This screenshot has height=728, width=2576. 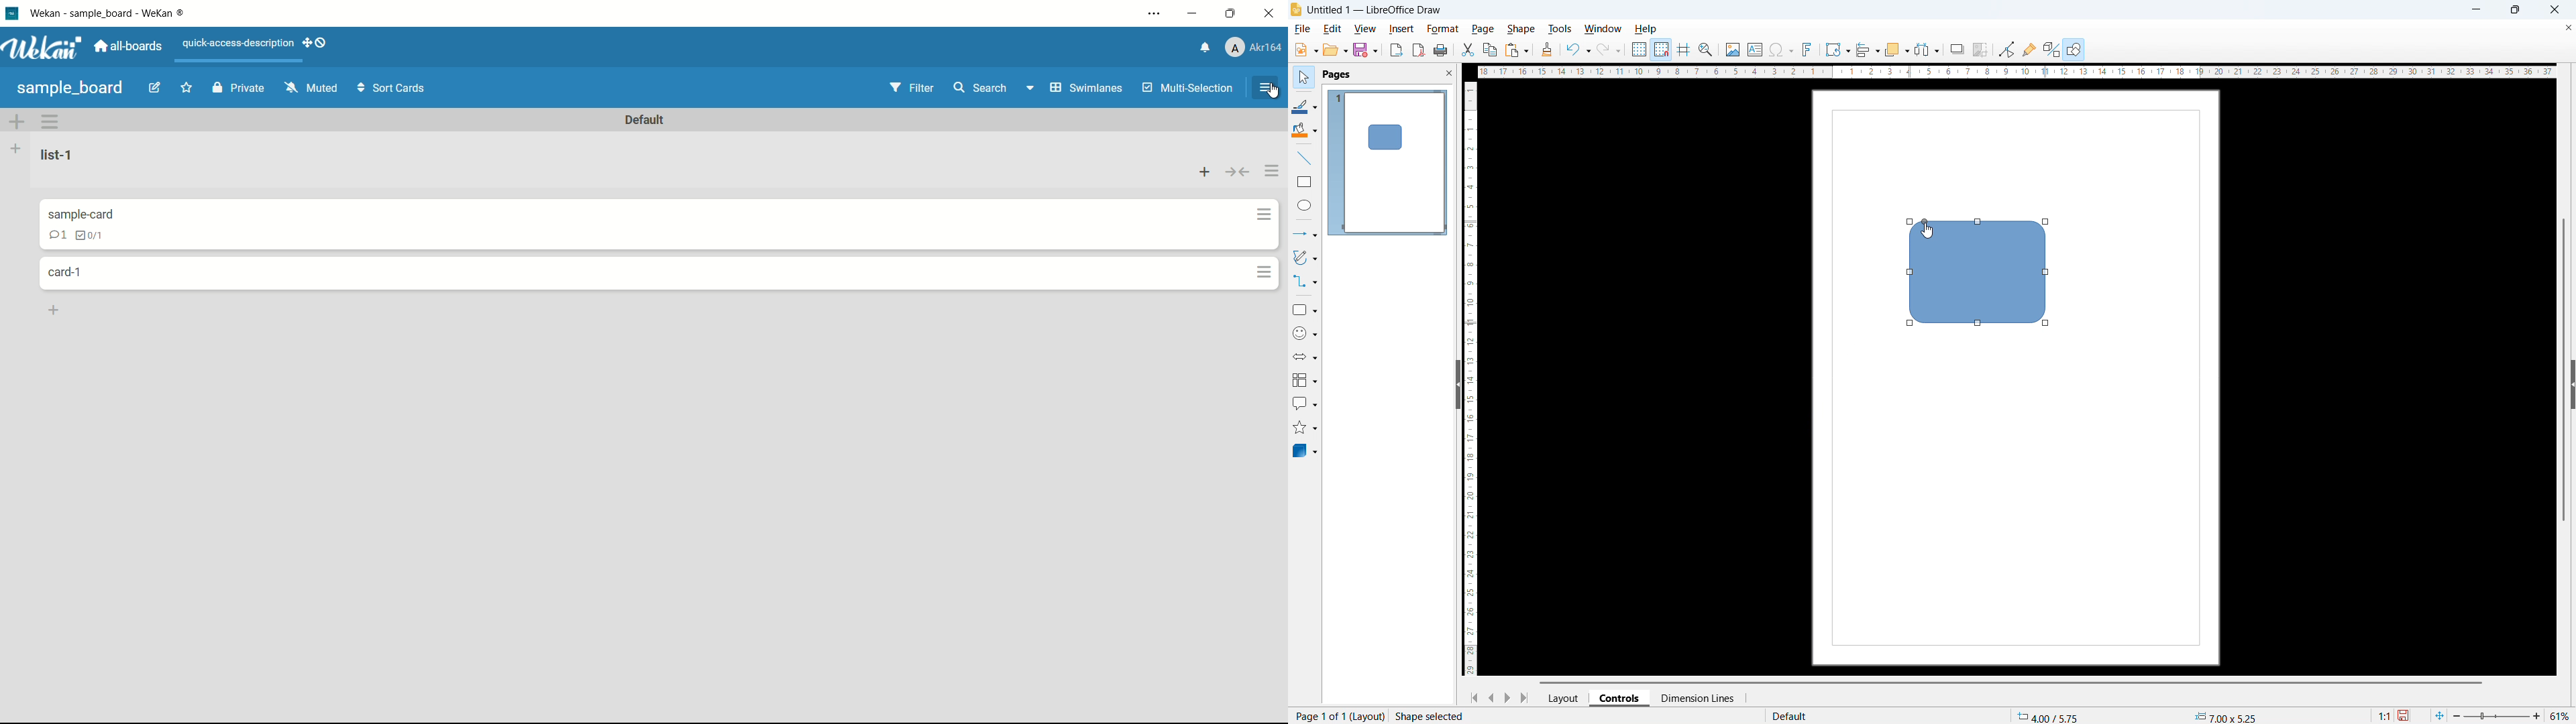 What do you see at coordinates (187, 88) in the screenshot?
I see `star` at bounding box center [187, 88].